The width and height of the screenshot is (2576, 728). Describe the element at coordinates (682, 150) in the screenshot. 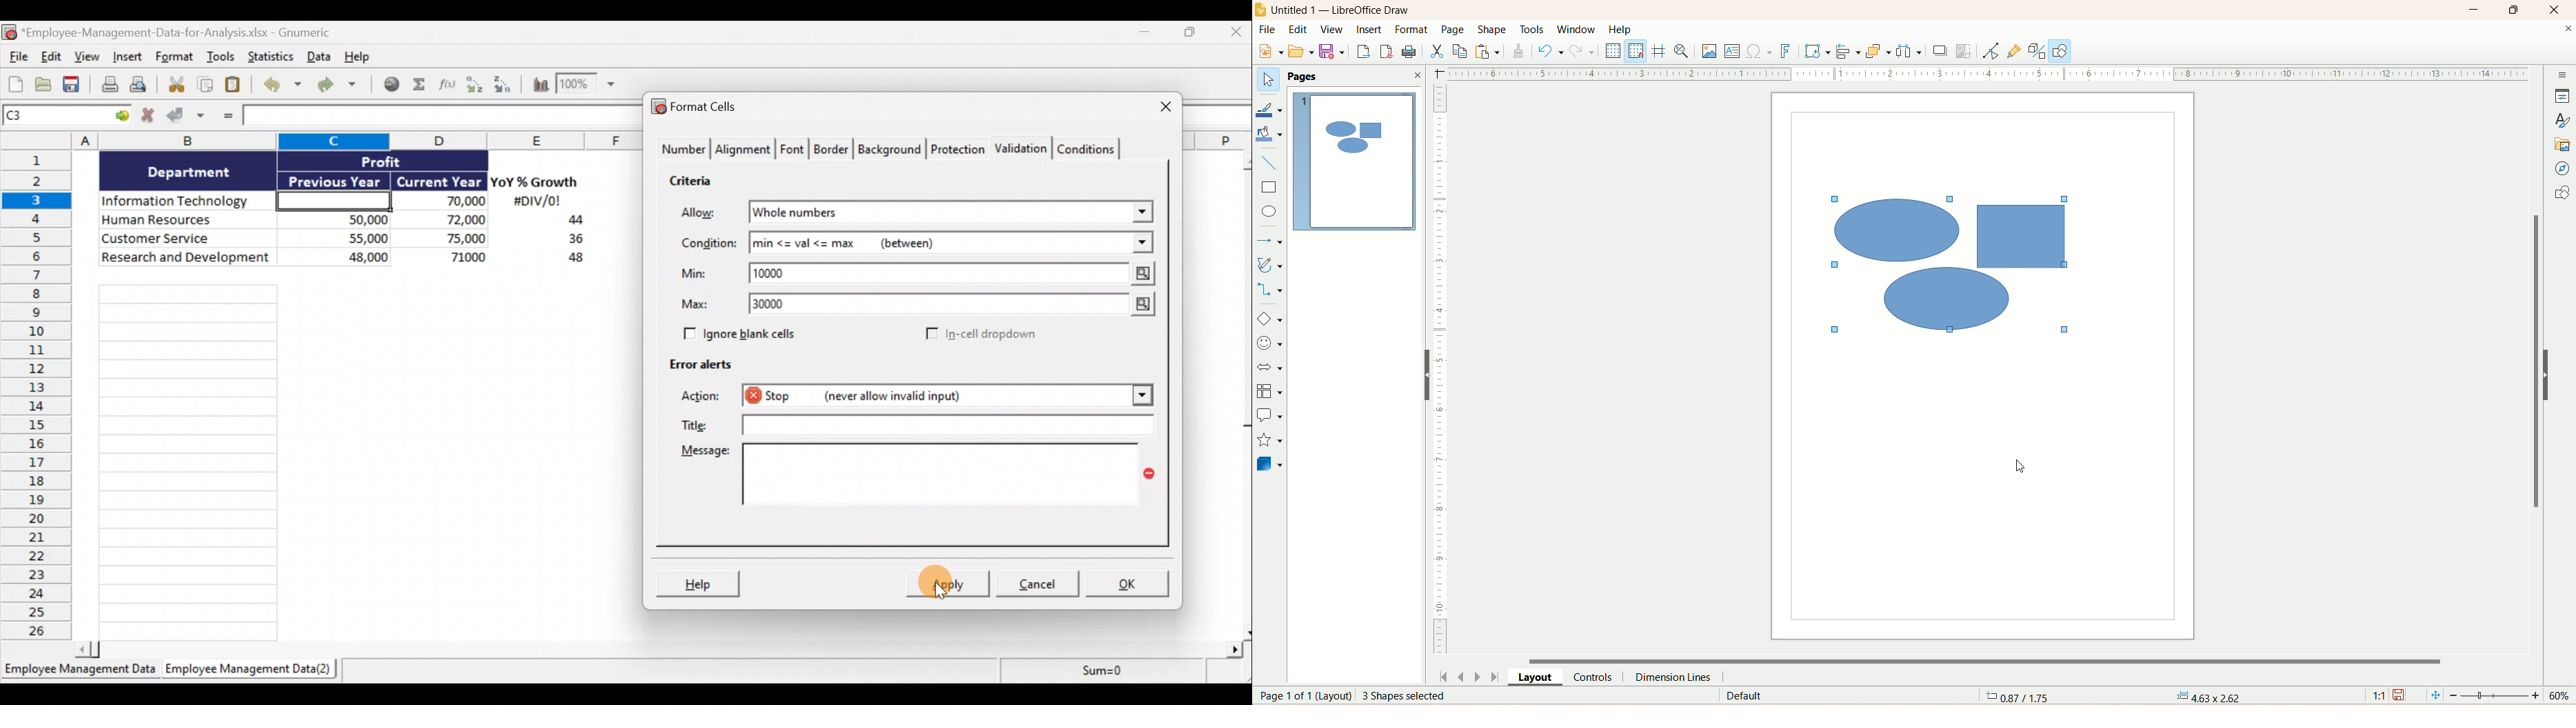

I see `Number` at that location.